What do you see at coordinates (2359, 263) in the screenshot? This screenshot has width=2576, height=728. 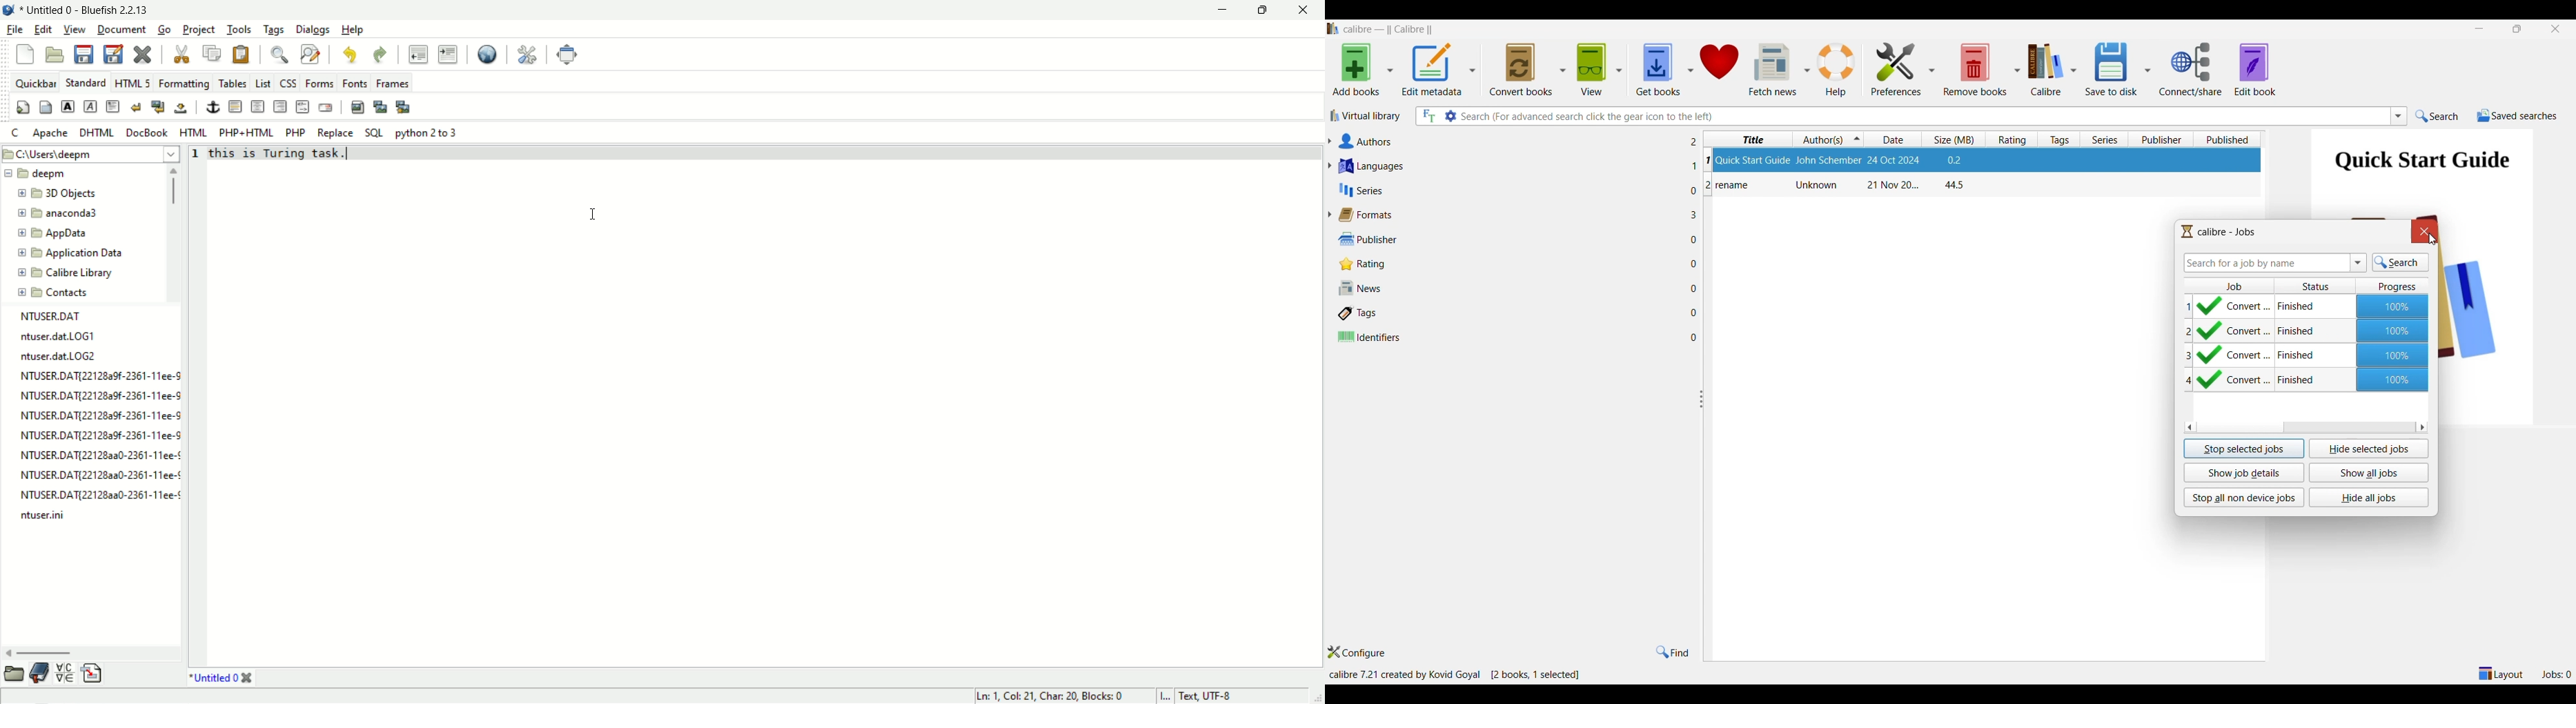 I see `List searches` at bounding box center [2359, 263].